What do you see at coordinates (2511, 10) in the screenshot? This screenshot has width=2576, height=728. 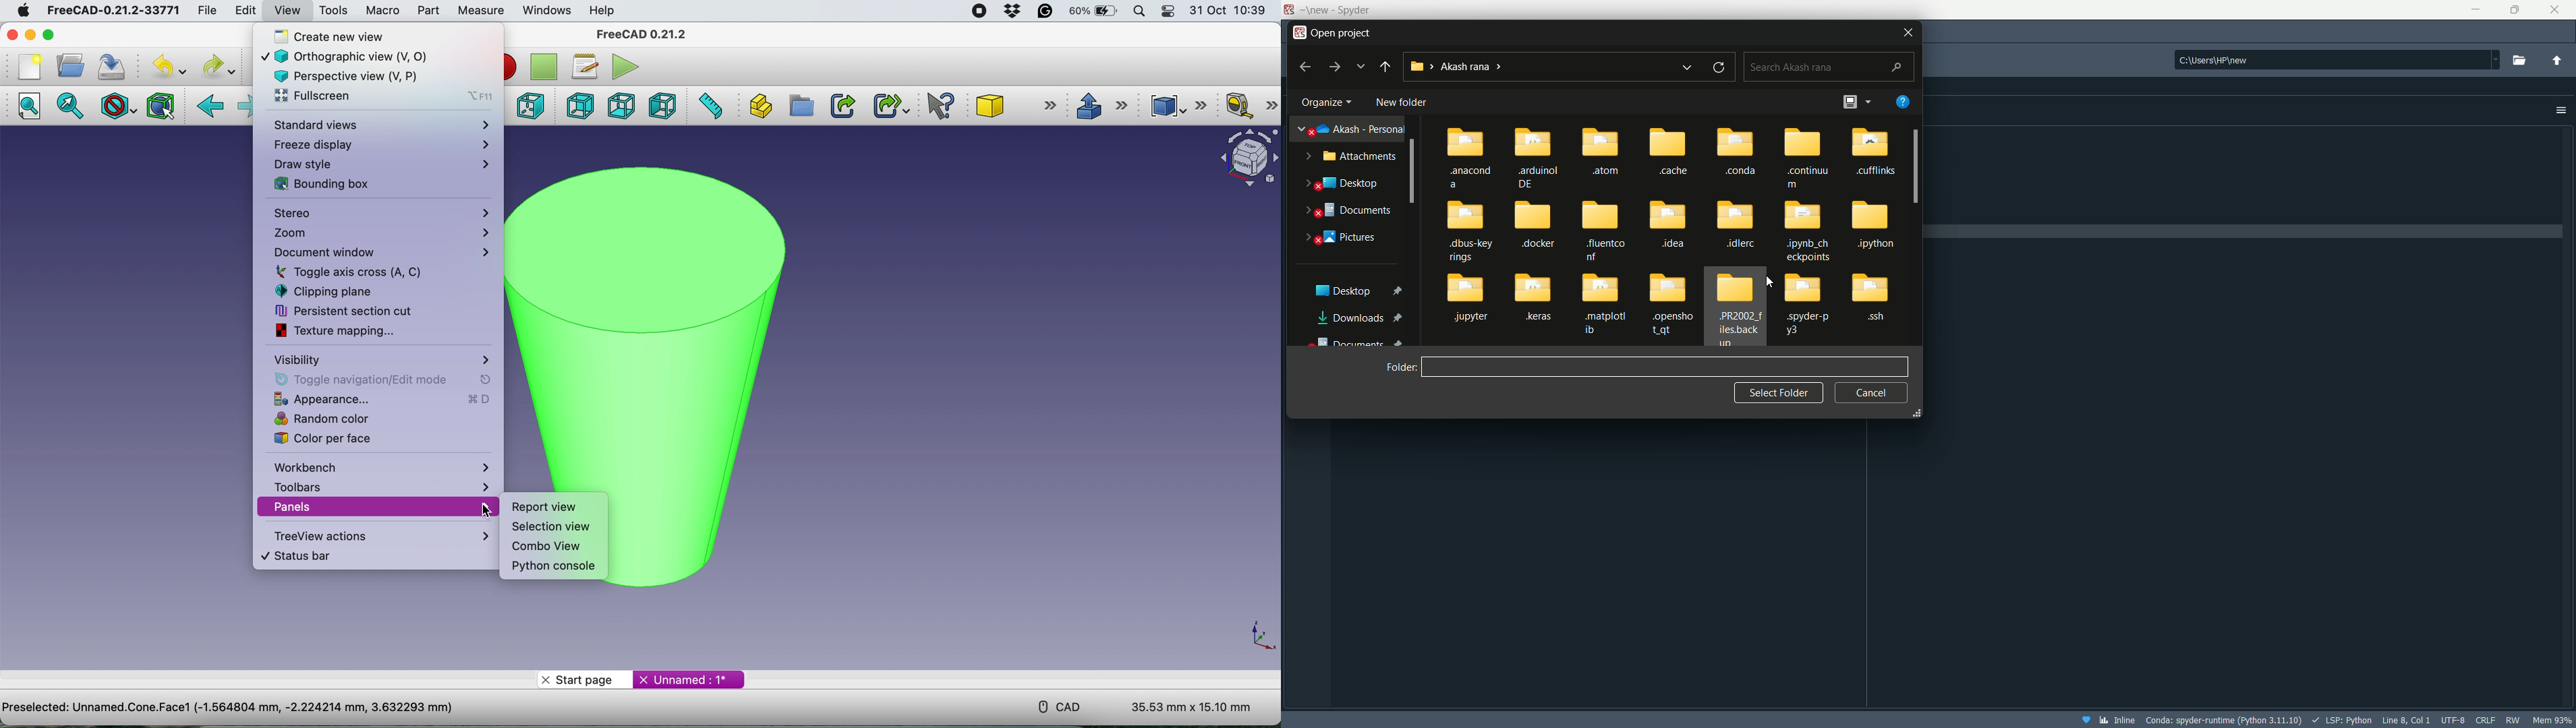 I see `maximize` at bounding box center [2511, 10].